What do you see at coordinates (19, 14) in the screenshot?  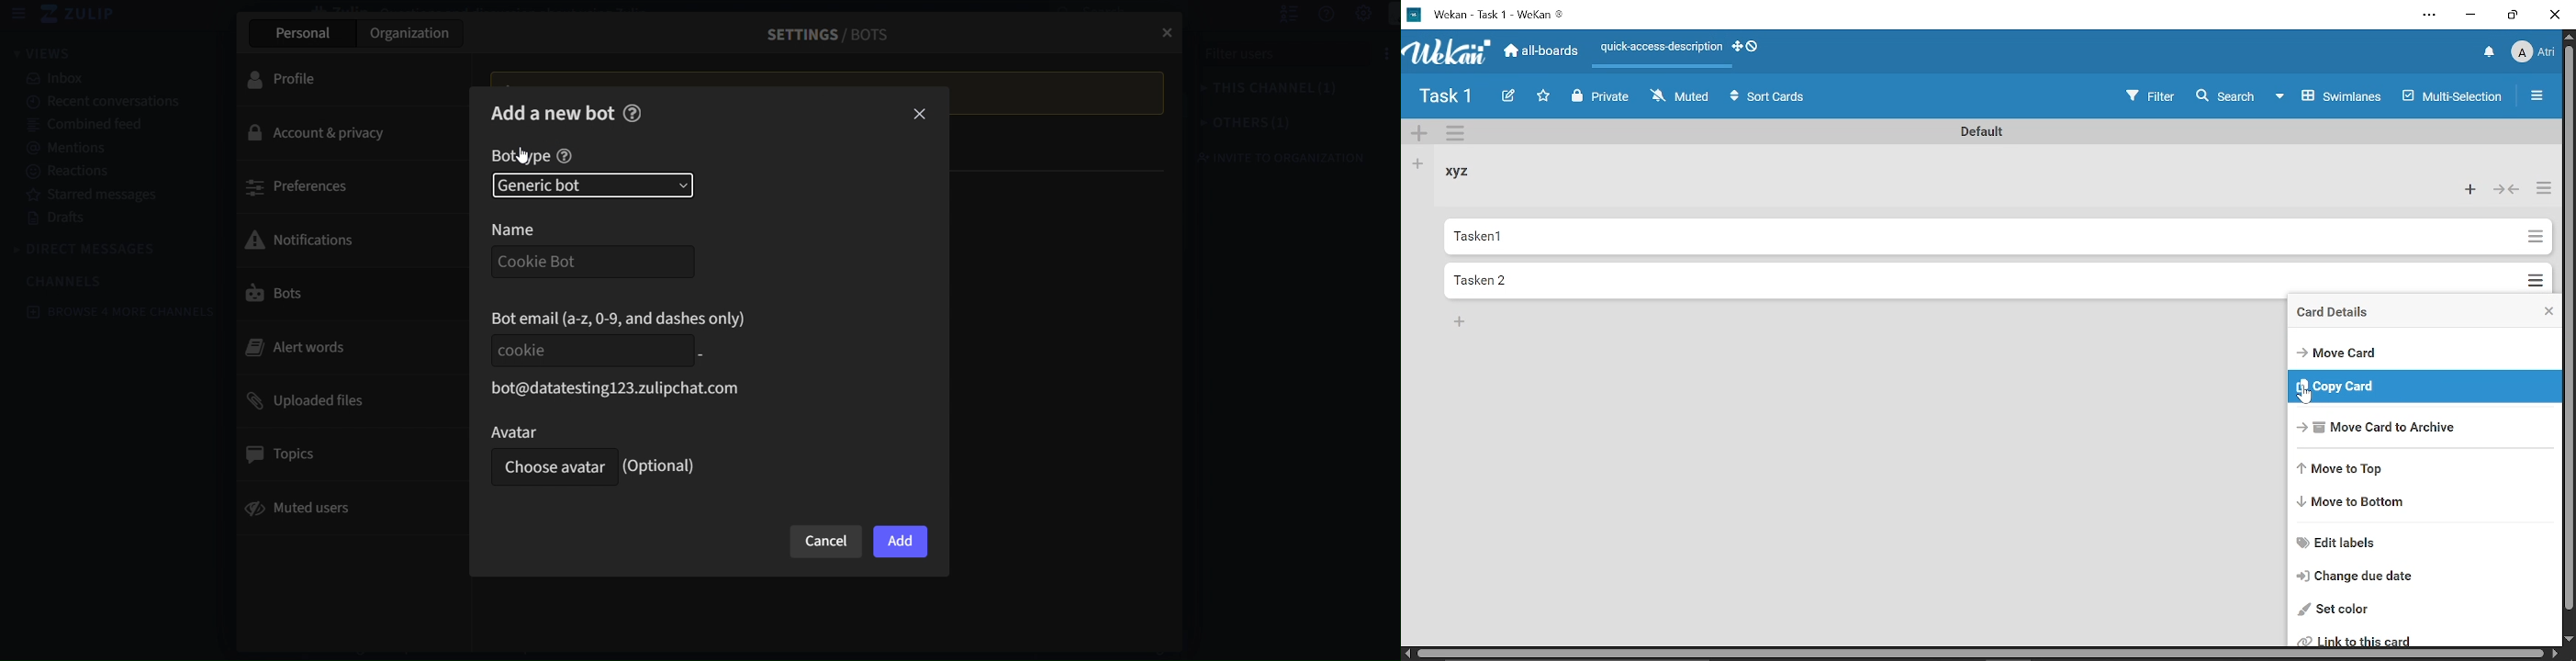 I see `hide sidebar` at bounding box center [19, 14].